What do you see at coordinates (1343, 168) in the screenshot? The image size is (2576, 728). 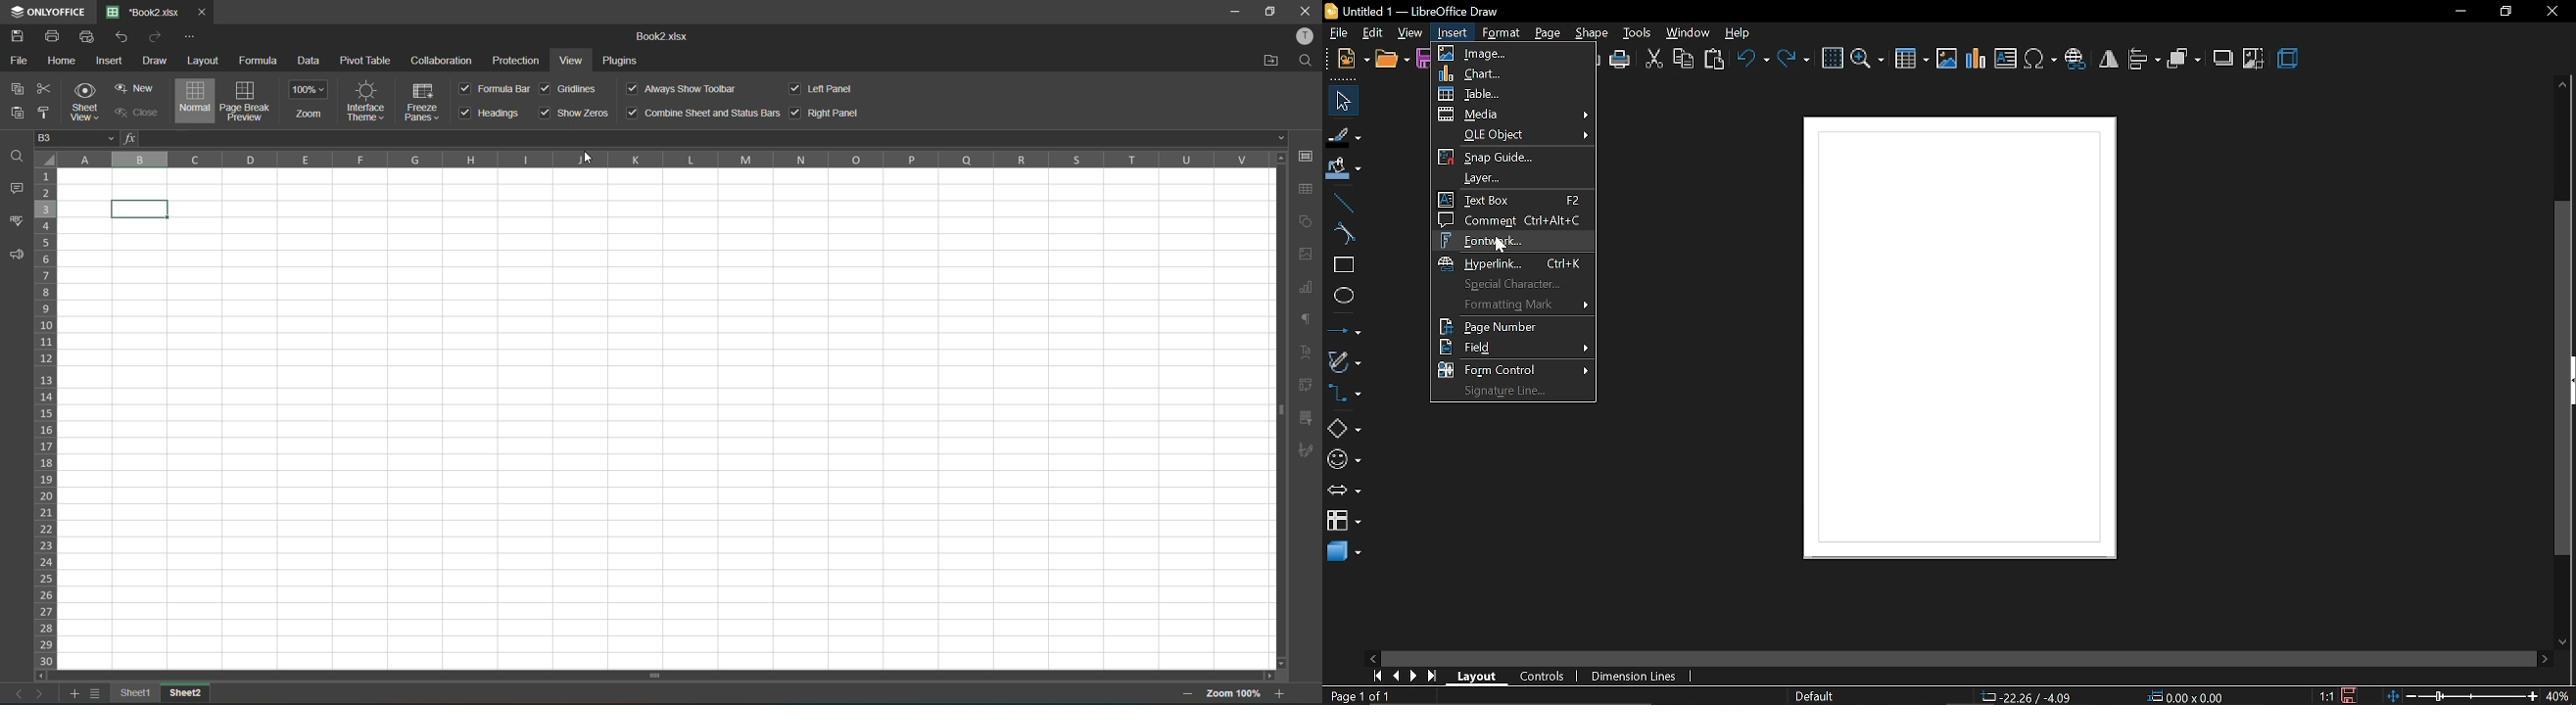 I see `fill color` at bounding box center [1343, 168].